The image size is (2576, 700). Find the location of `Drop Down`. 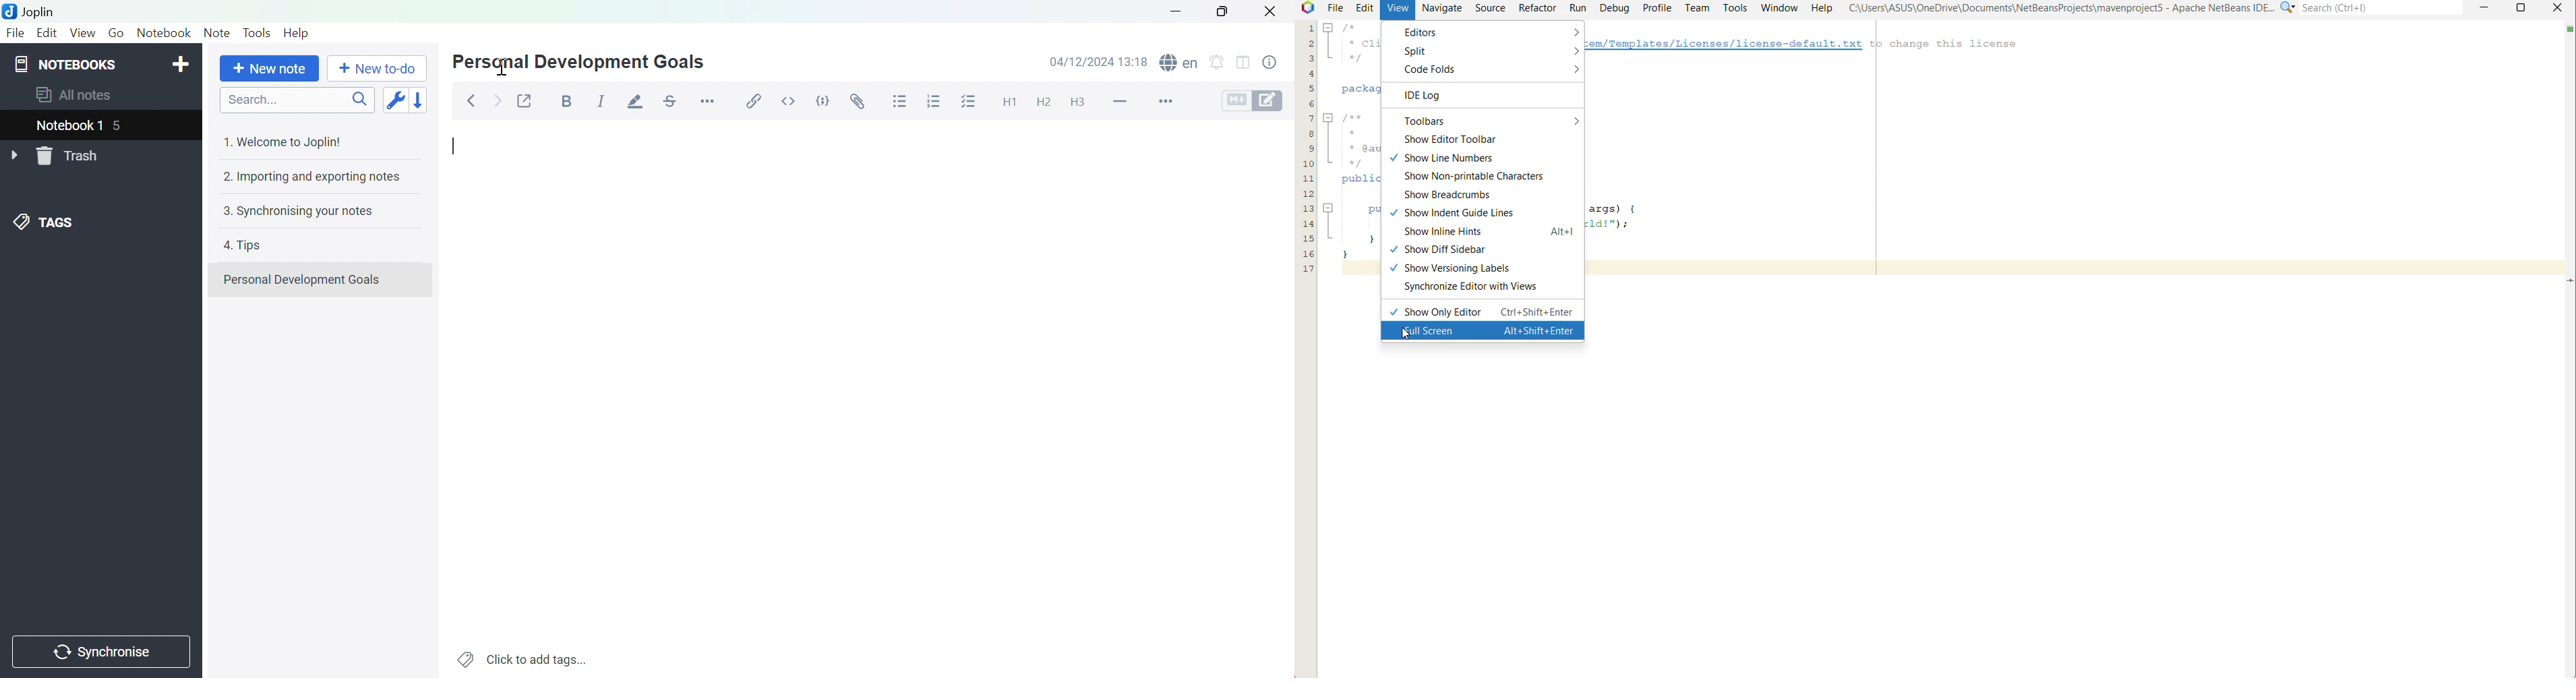

Drop Down is located at coordinates (13, 154).